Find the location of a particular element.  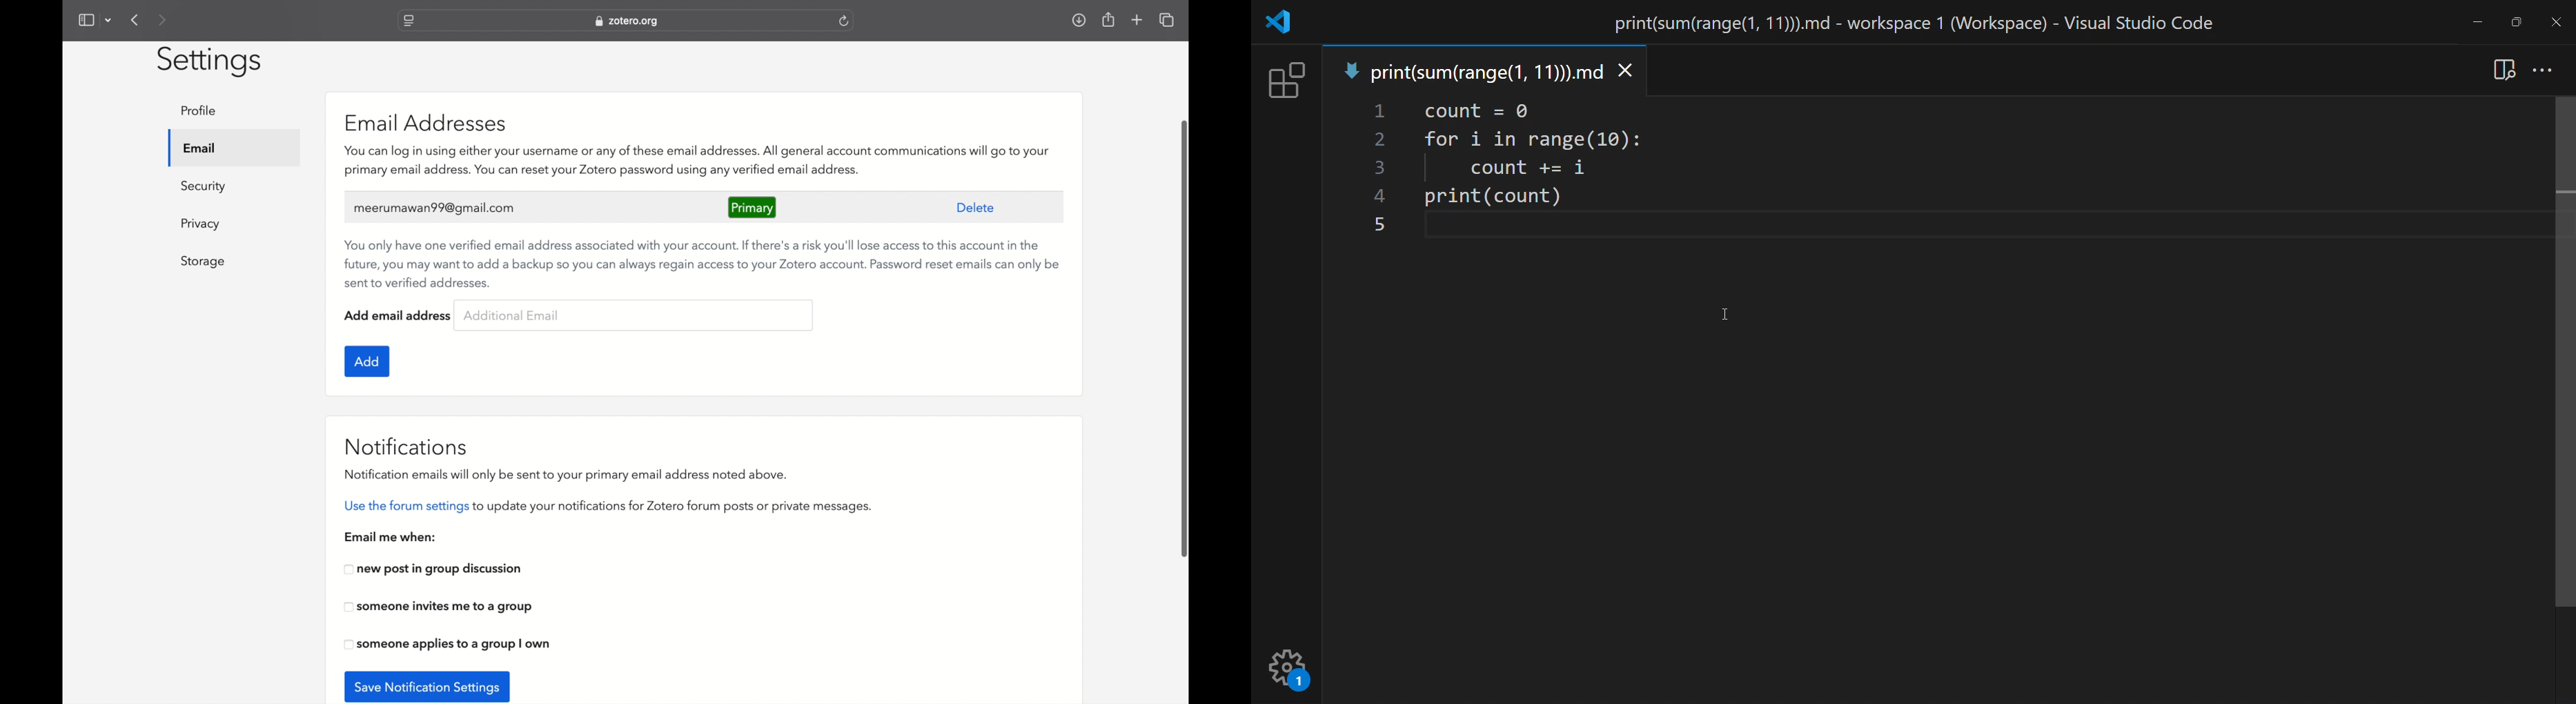

line number is located at coordinates (1375, 172).